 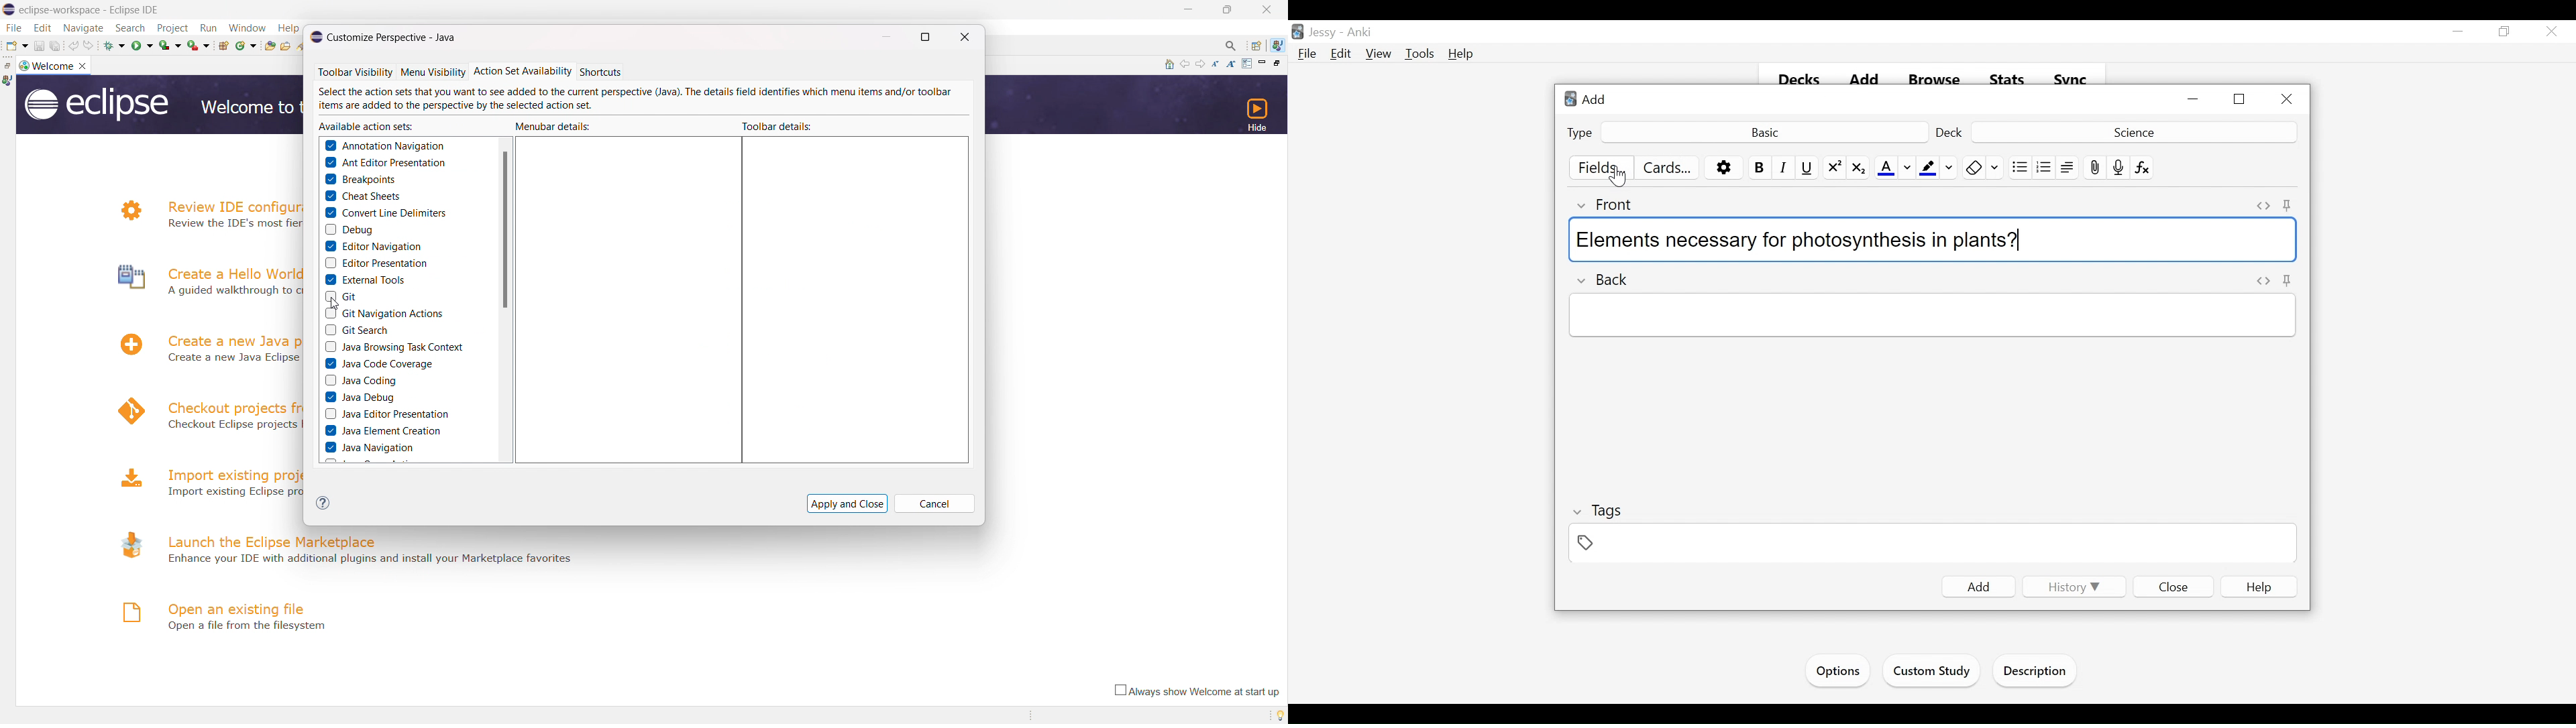 I want to click on Change Color, so click(x=1949, y=168).